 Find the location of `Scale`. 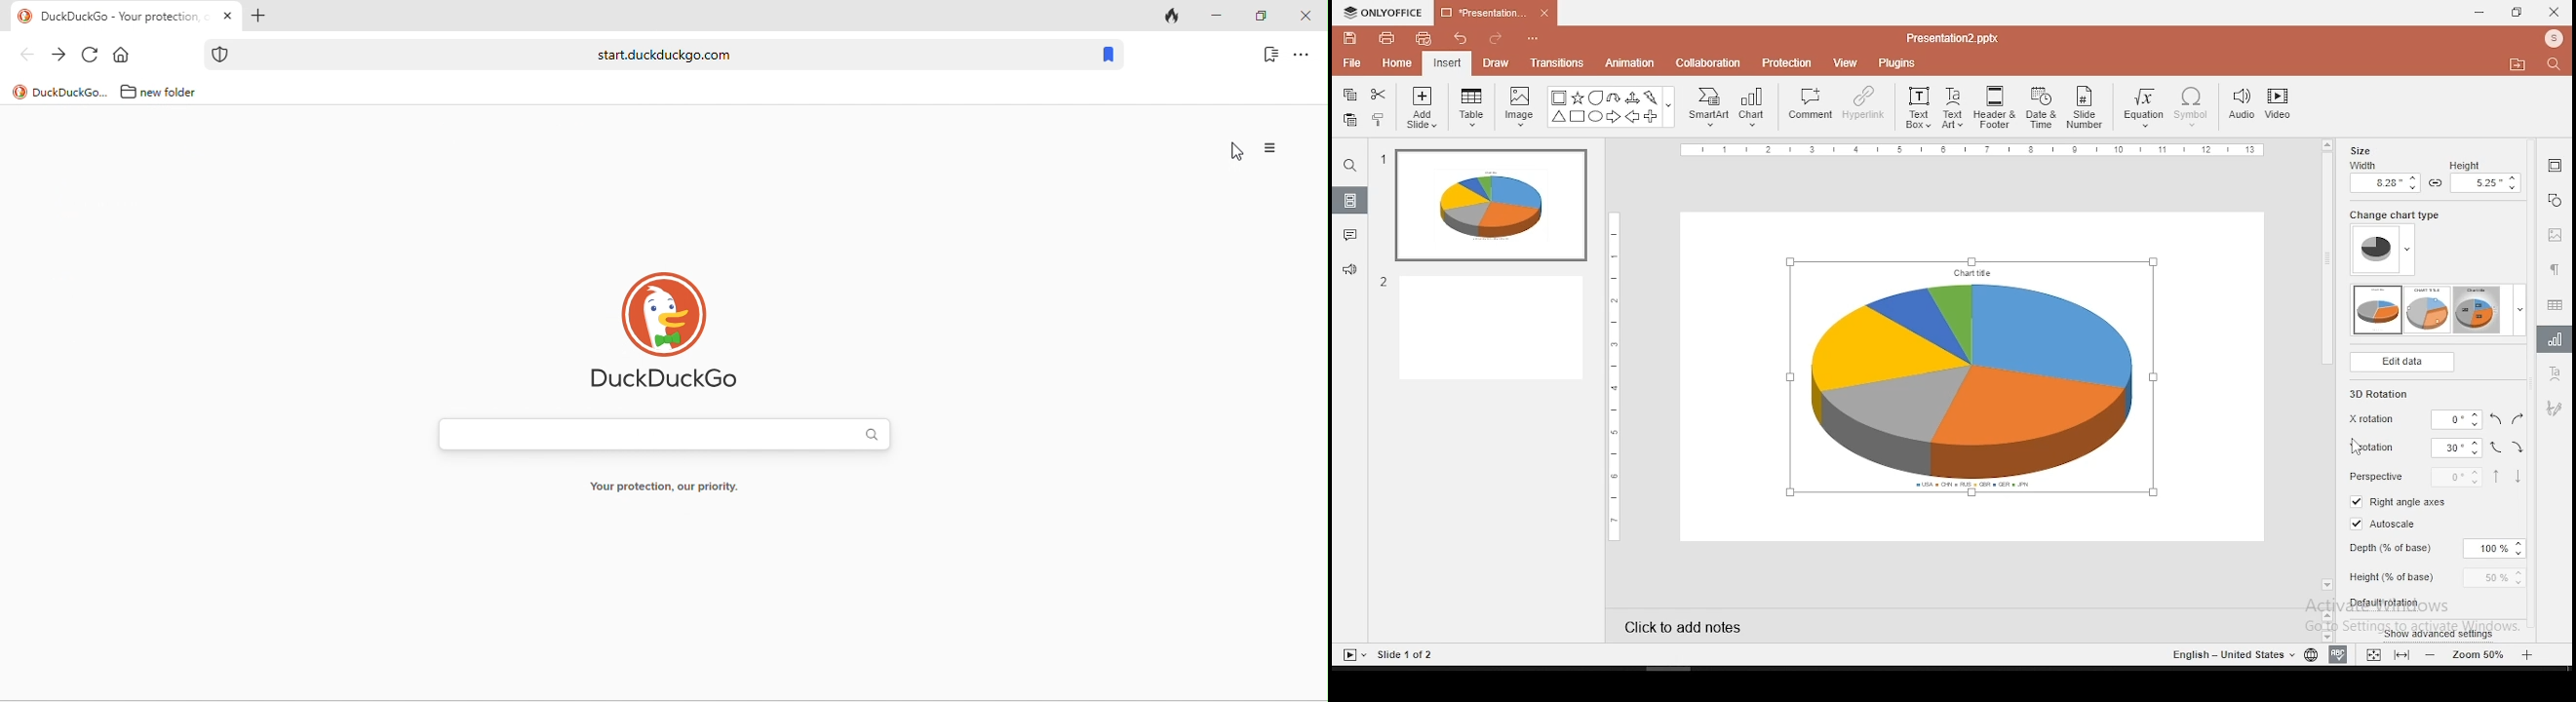

Scale is located at coordinates (1971, 150).